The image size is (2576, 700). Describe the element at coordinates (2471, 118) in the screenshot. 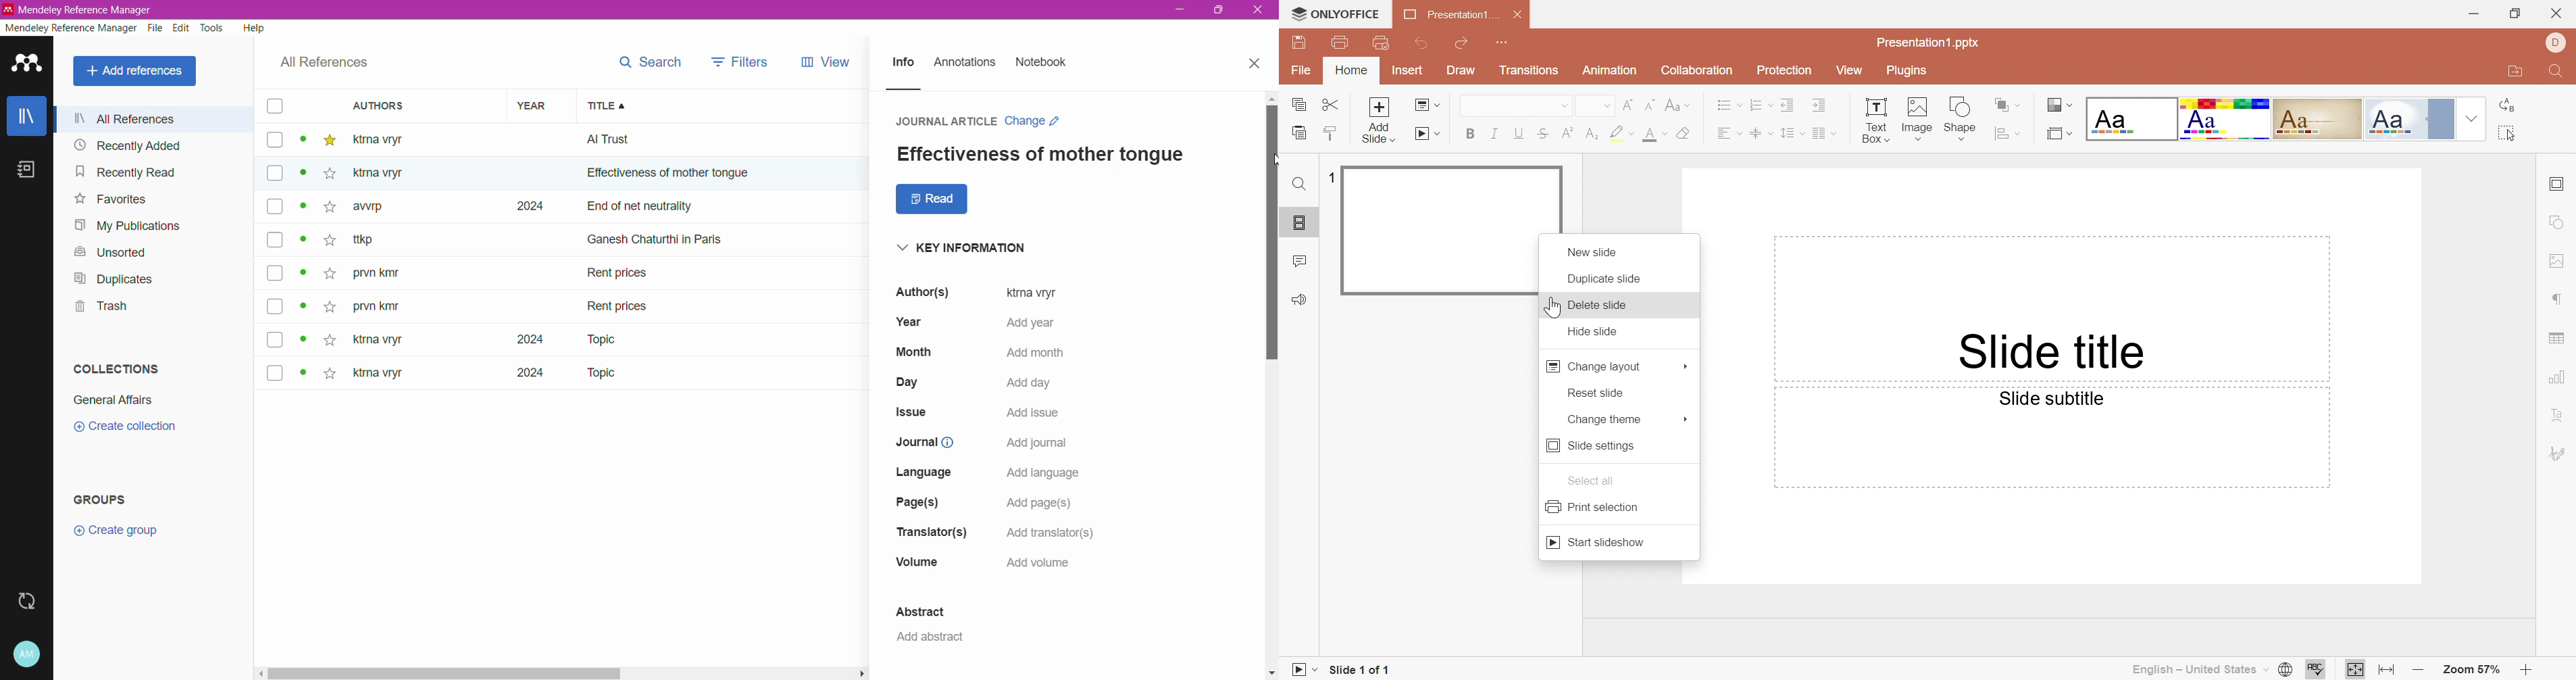

I see `Drop Down` at that location.